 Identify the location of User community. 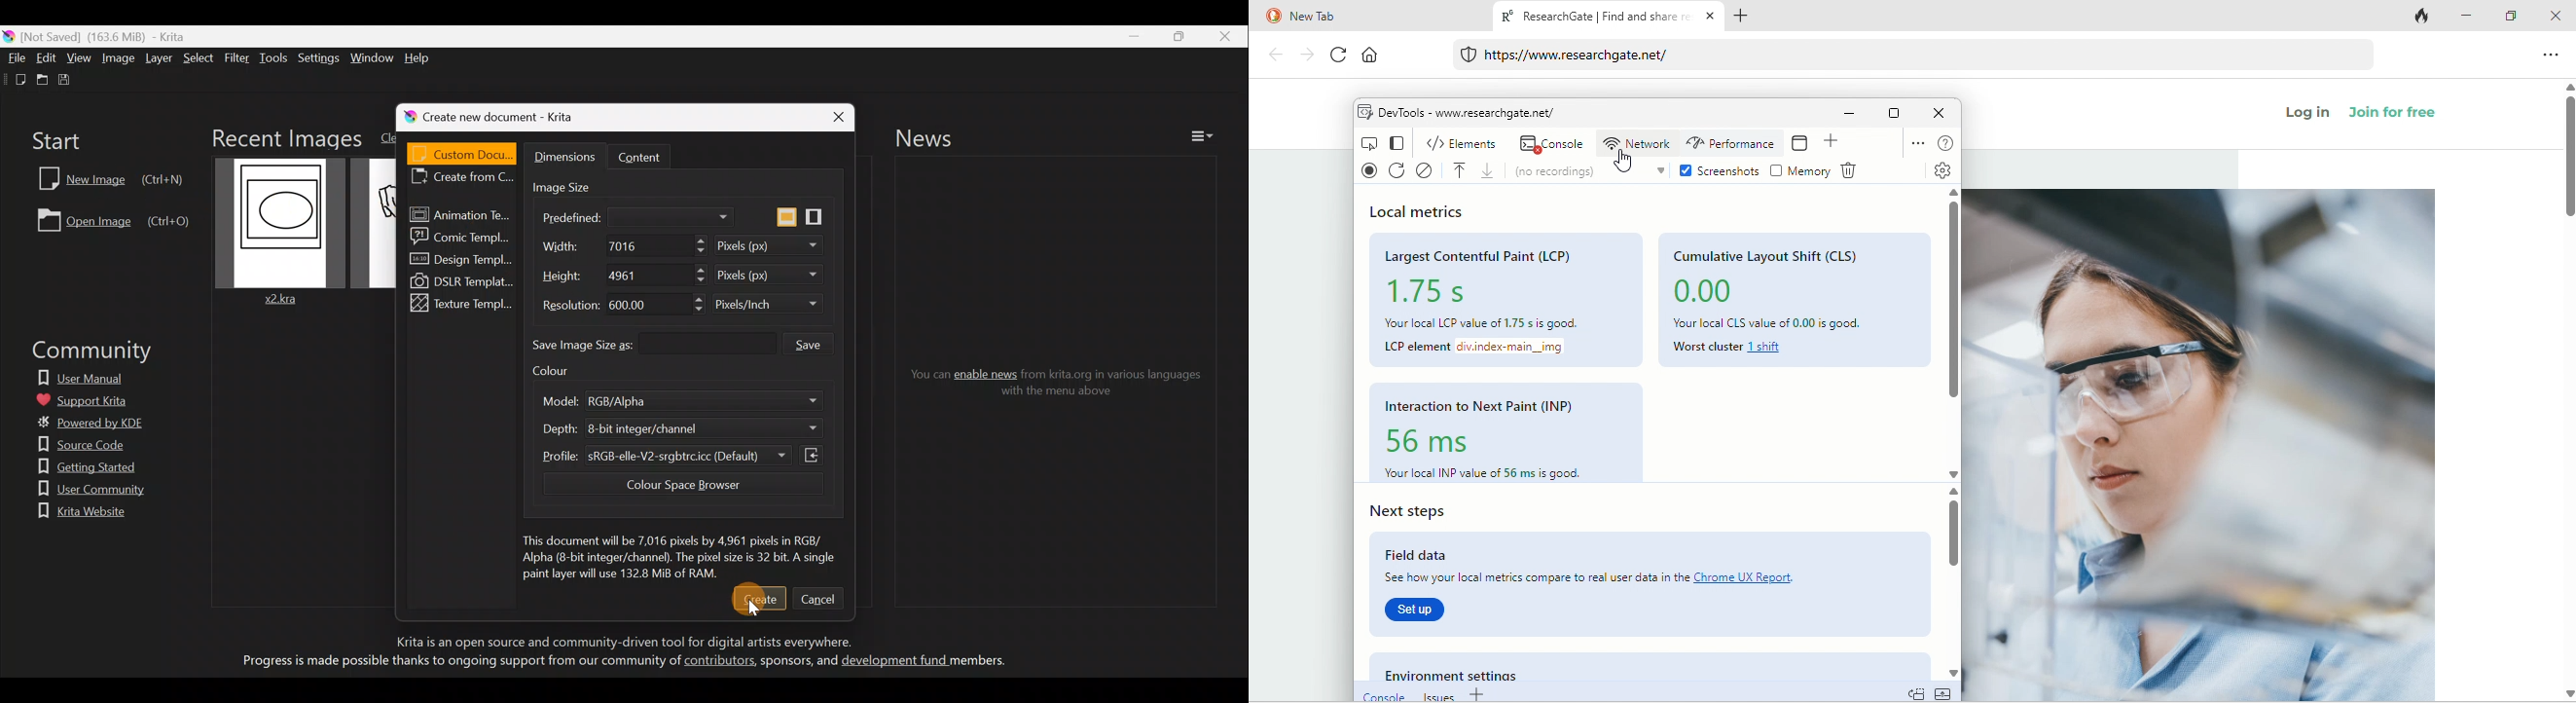
(83, 491).